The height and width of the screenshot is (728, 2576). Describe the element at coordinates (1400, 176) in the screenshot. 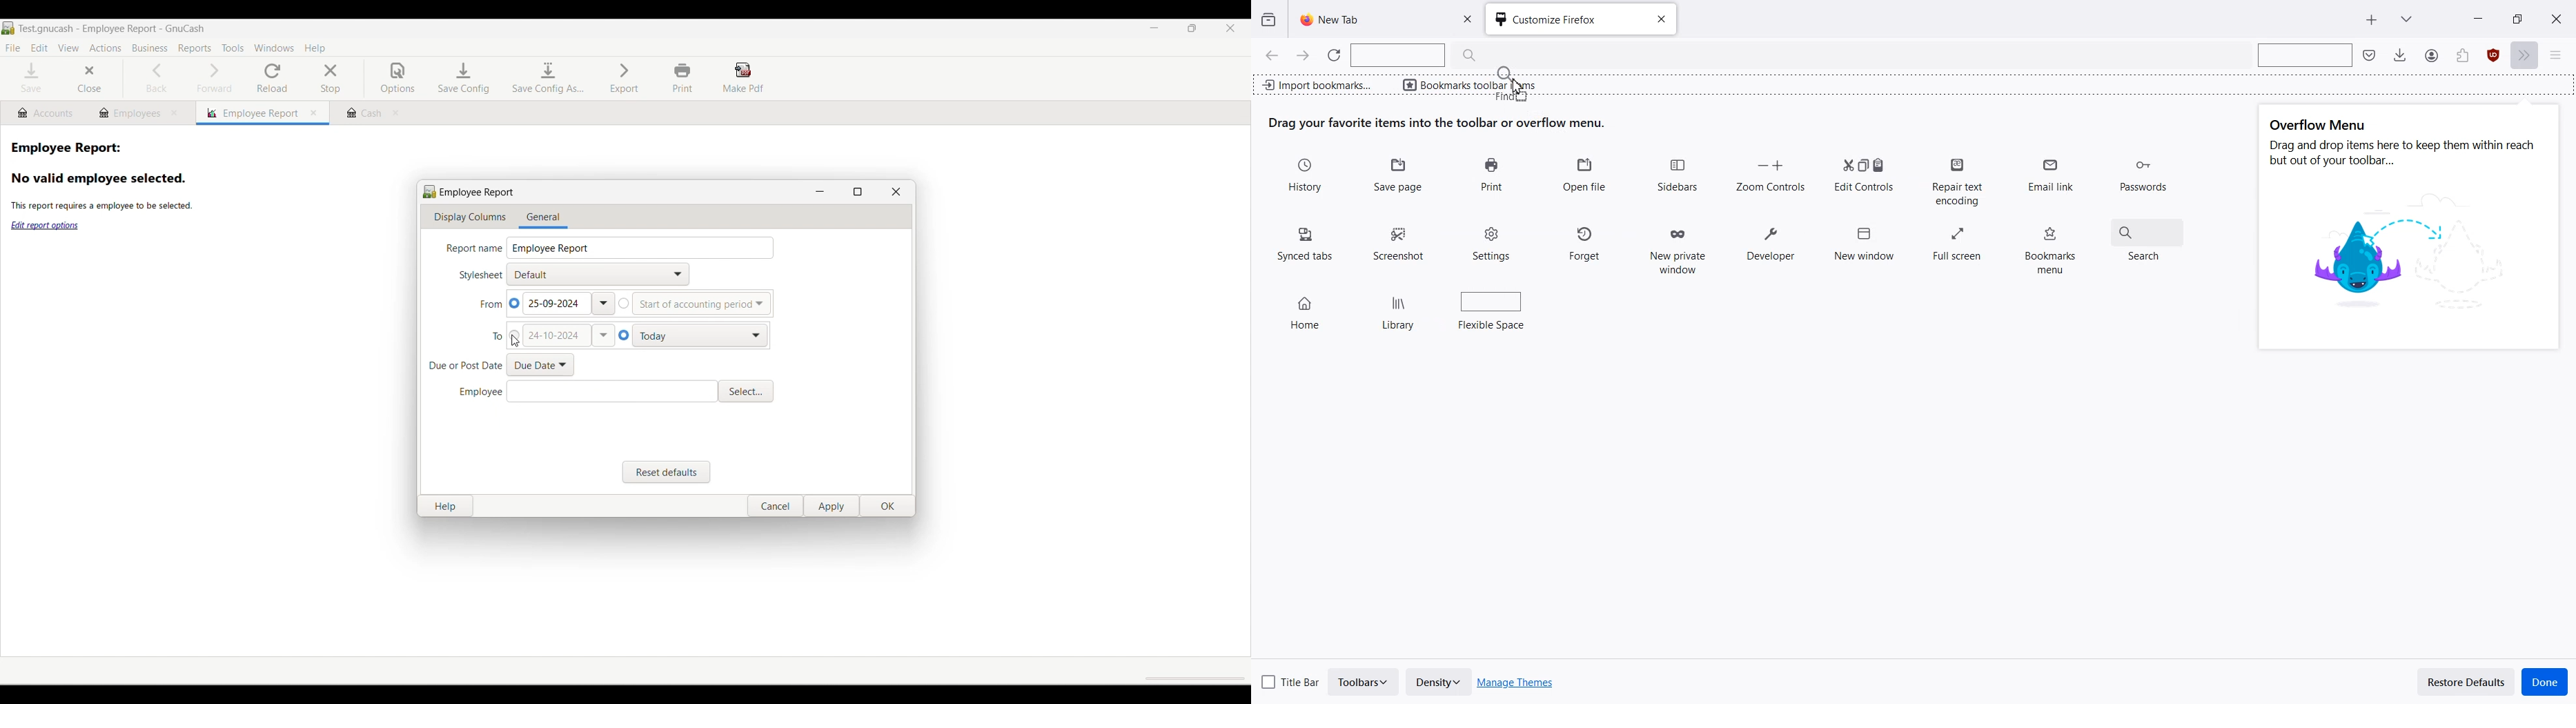

I see `Save Page` at that location.